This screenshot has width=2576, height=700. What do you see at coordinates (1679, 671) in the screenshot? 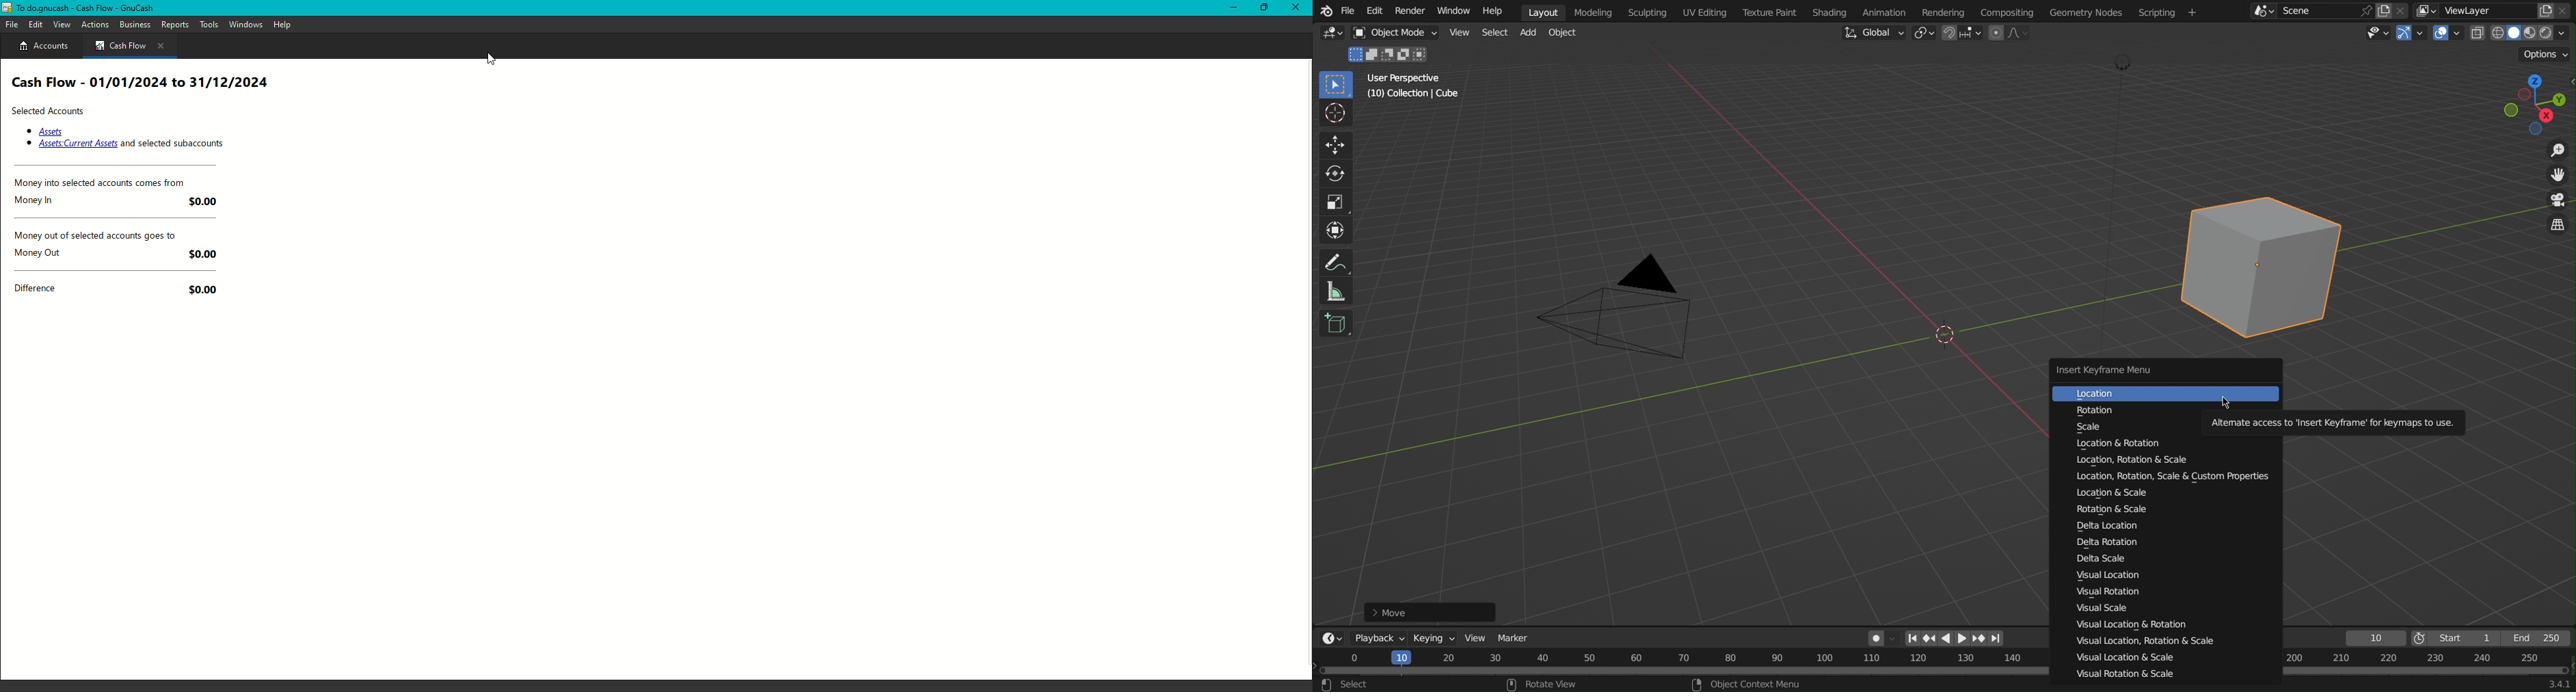
I see `Timeline` at bounding box center [1679, 671].